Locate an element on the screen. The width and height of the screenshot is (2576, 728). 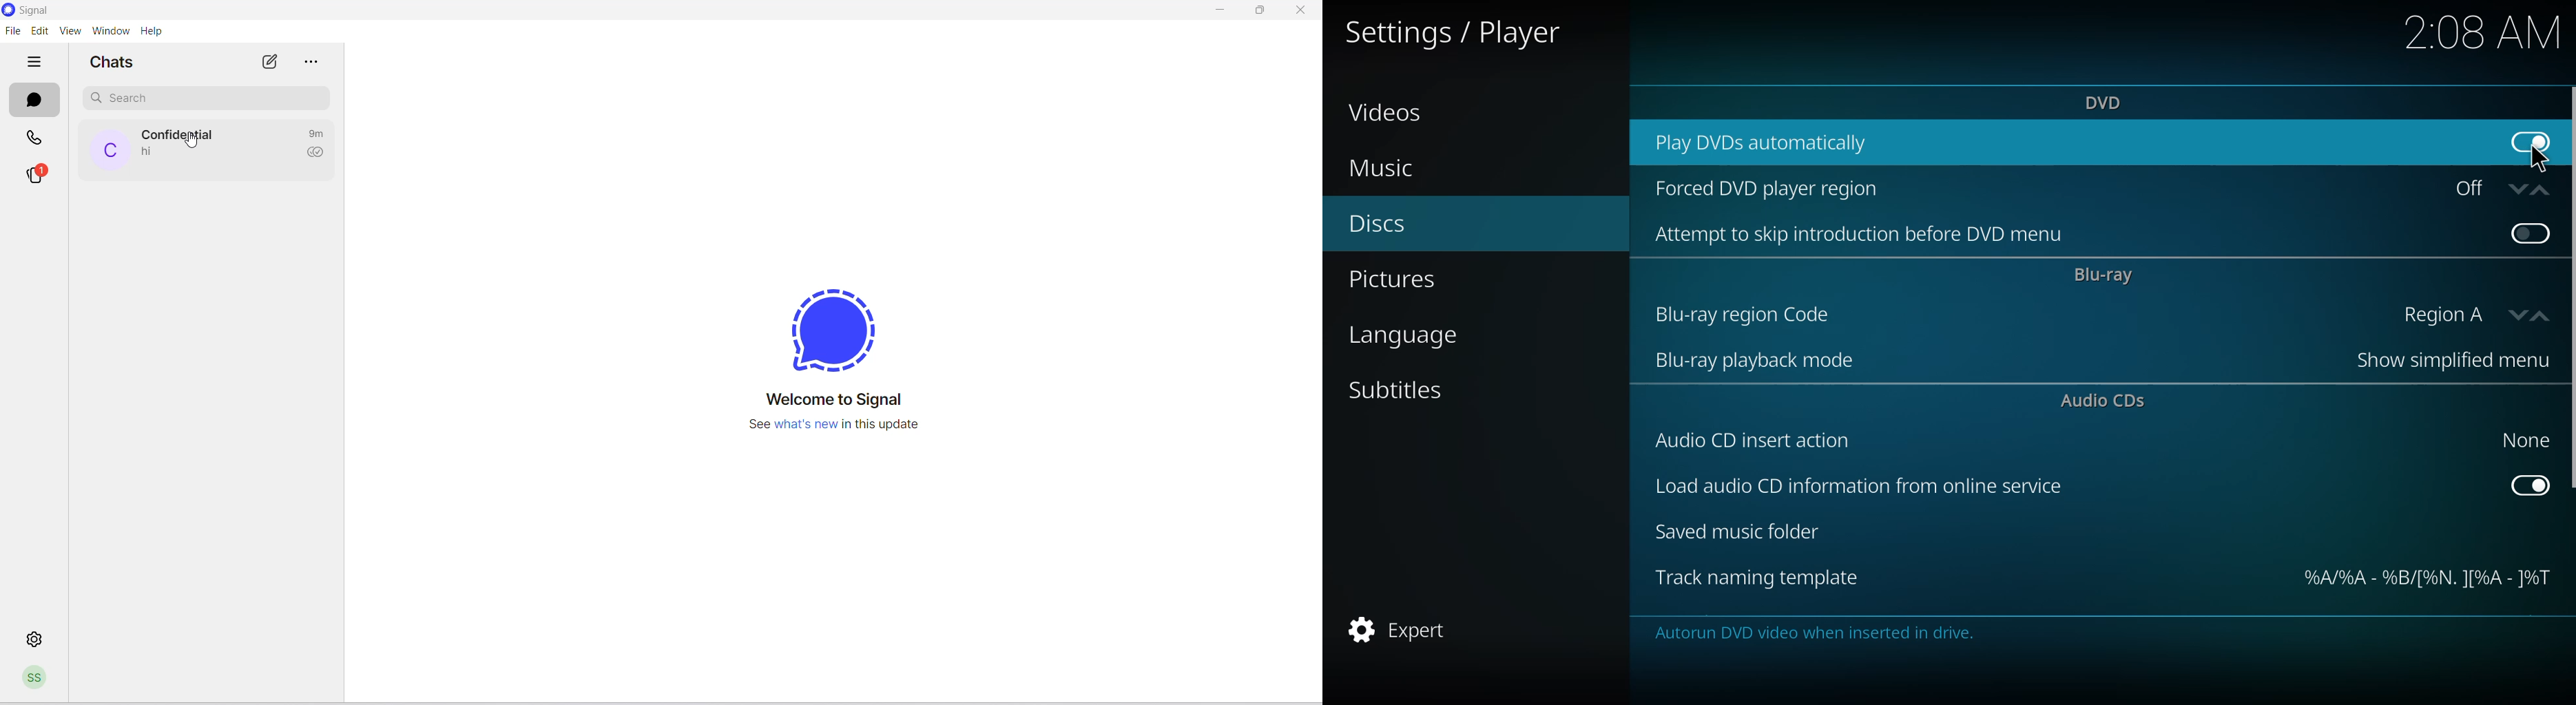
time is located at coordinates (2483, 31).